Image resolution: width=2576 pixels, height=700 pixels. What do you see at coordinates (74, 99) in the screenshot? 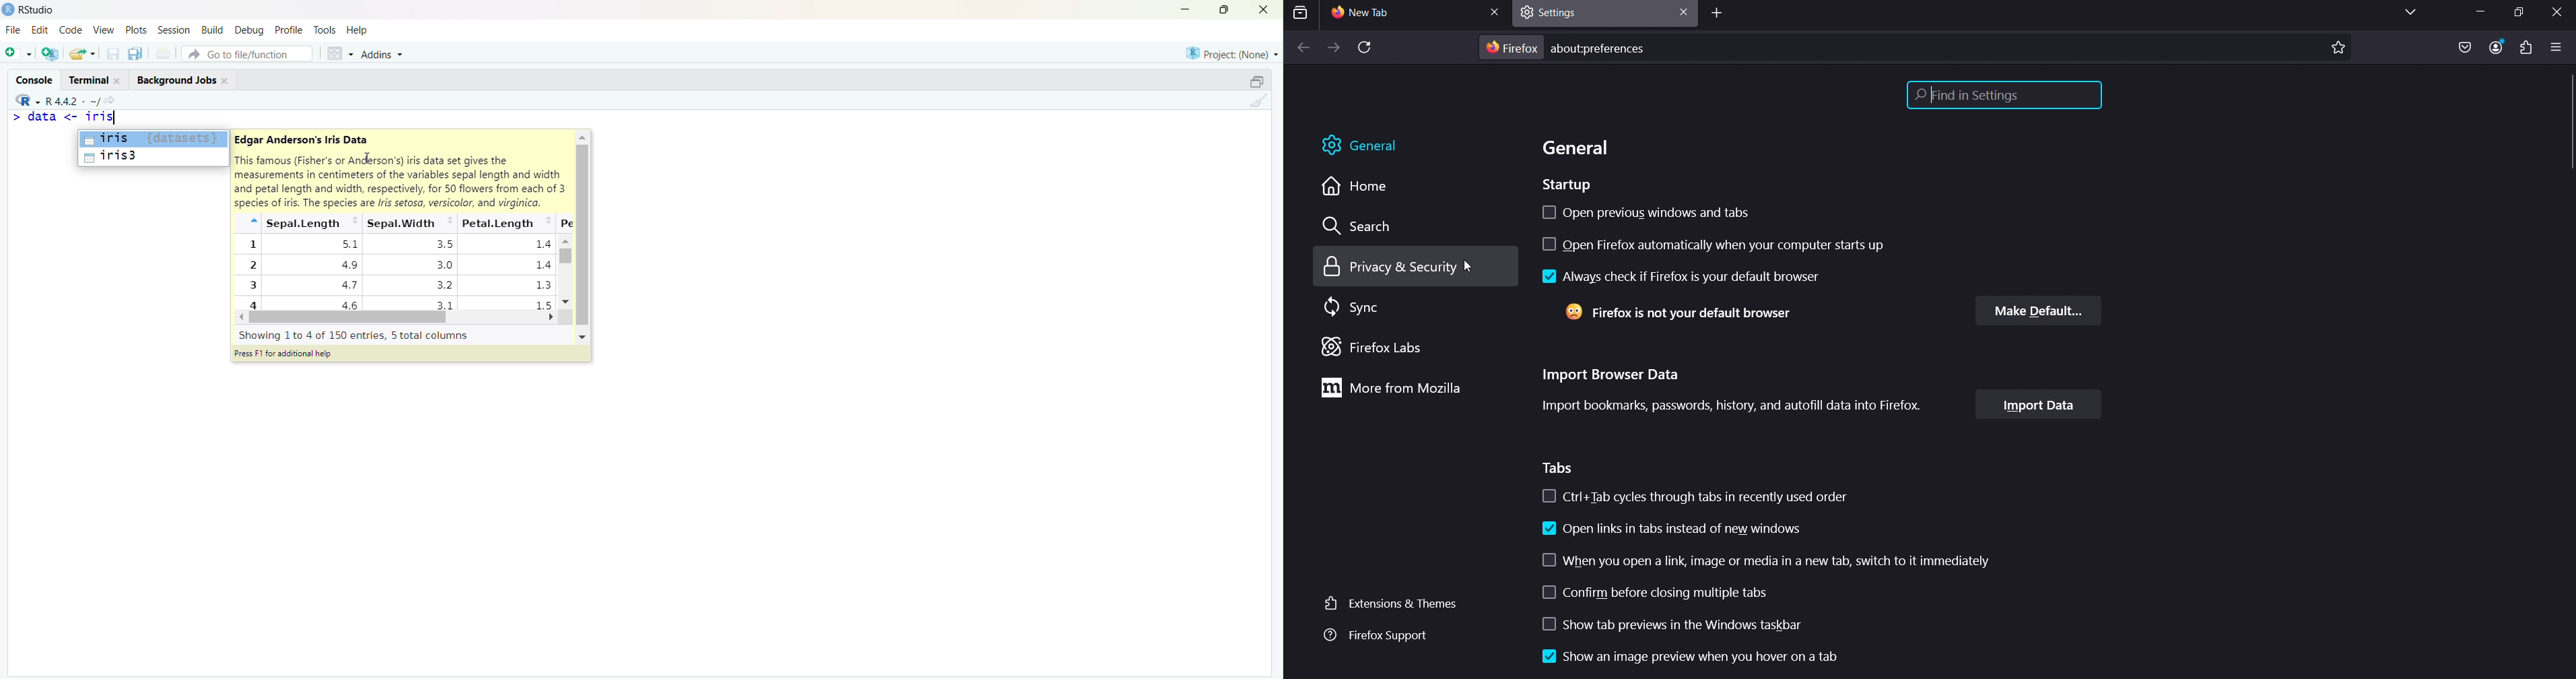
I see `R.4.4.2. ~/` at bounding box center [74, 99].